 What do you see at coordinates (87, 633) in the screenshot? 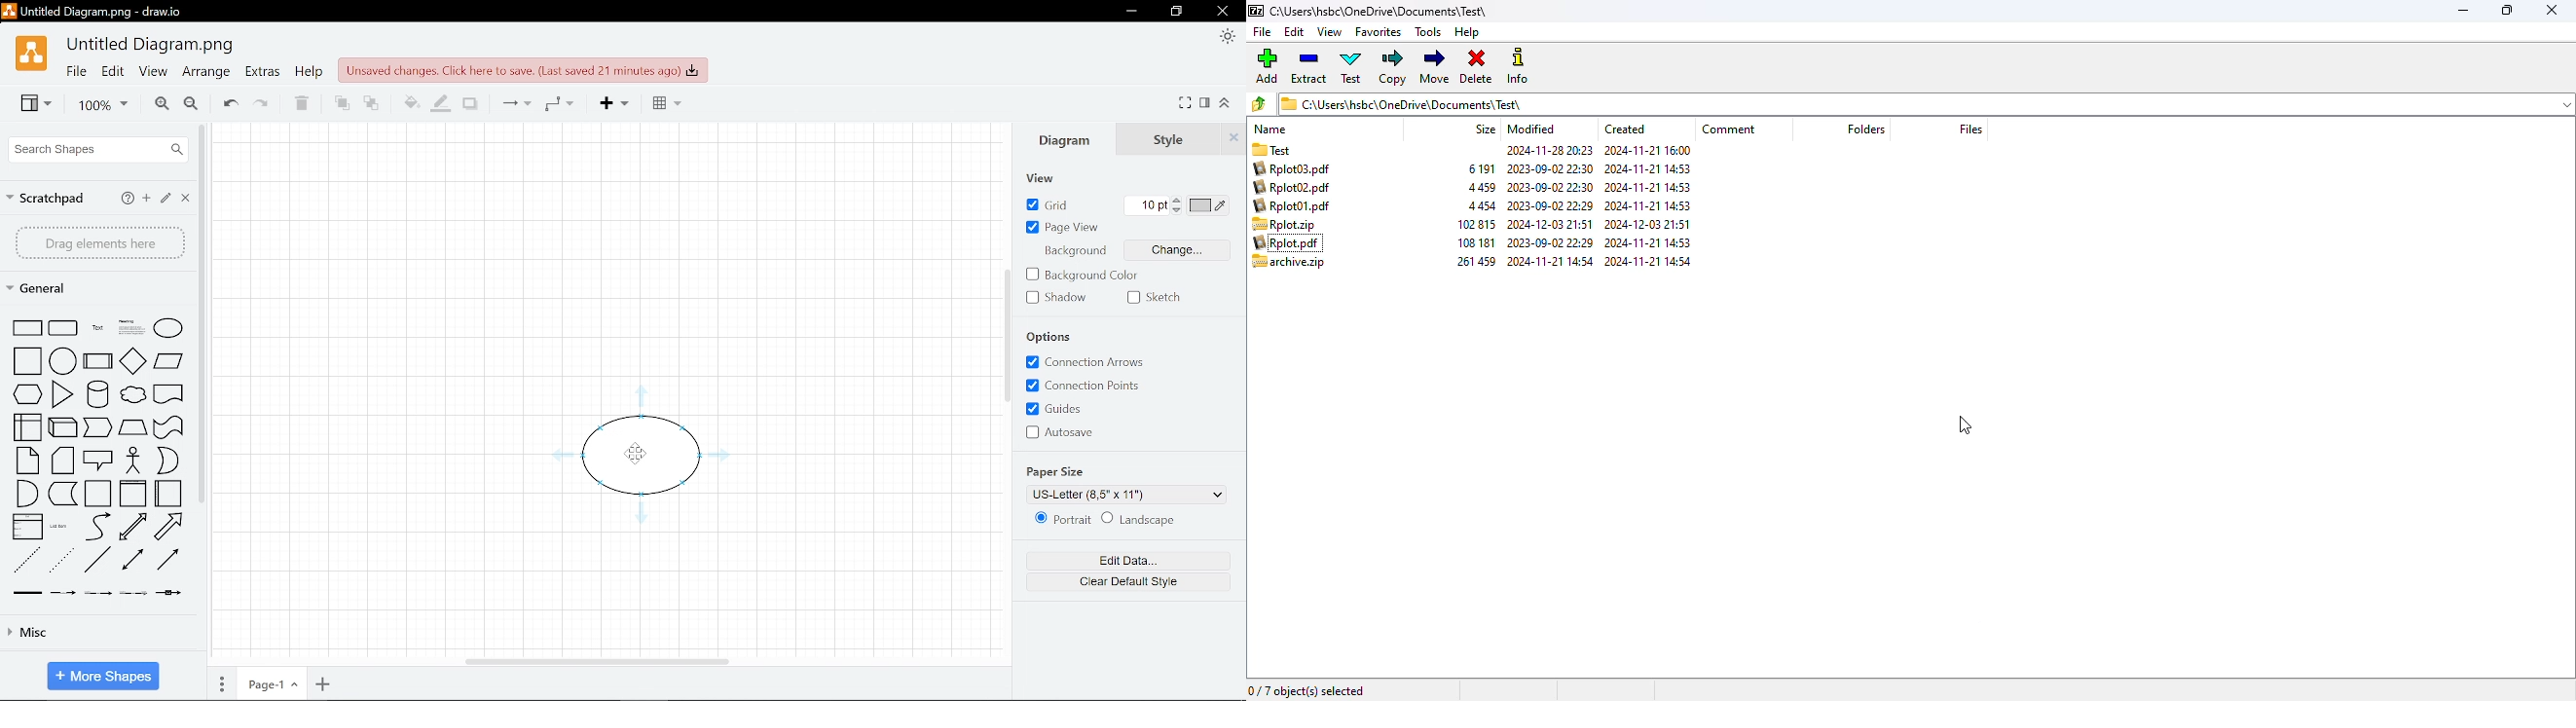
I see `Misc shapes` at bounding box center [87, 633].